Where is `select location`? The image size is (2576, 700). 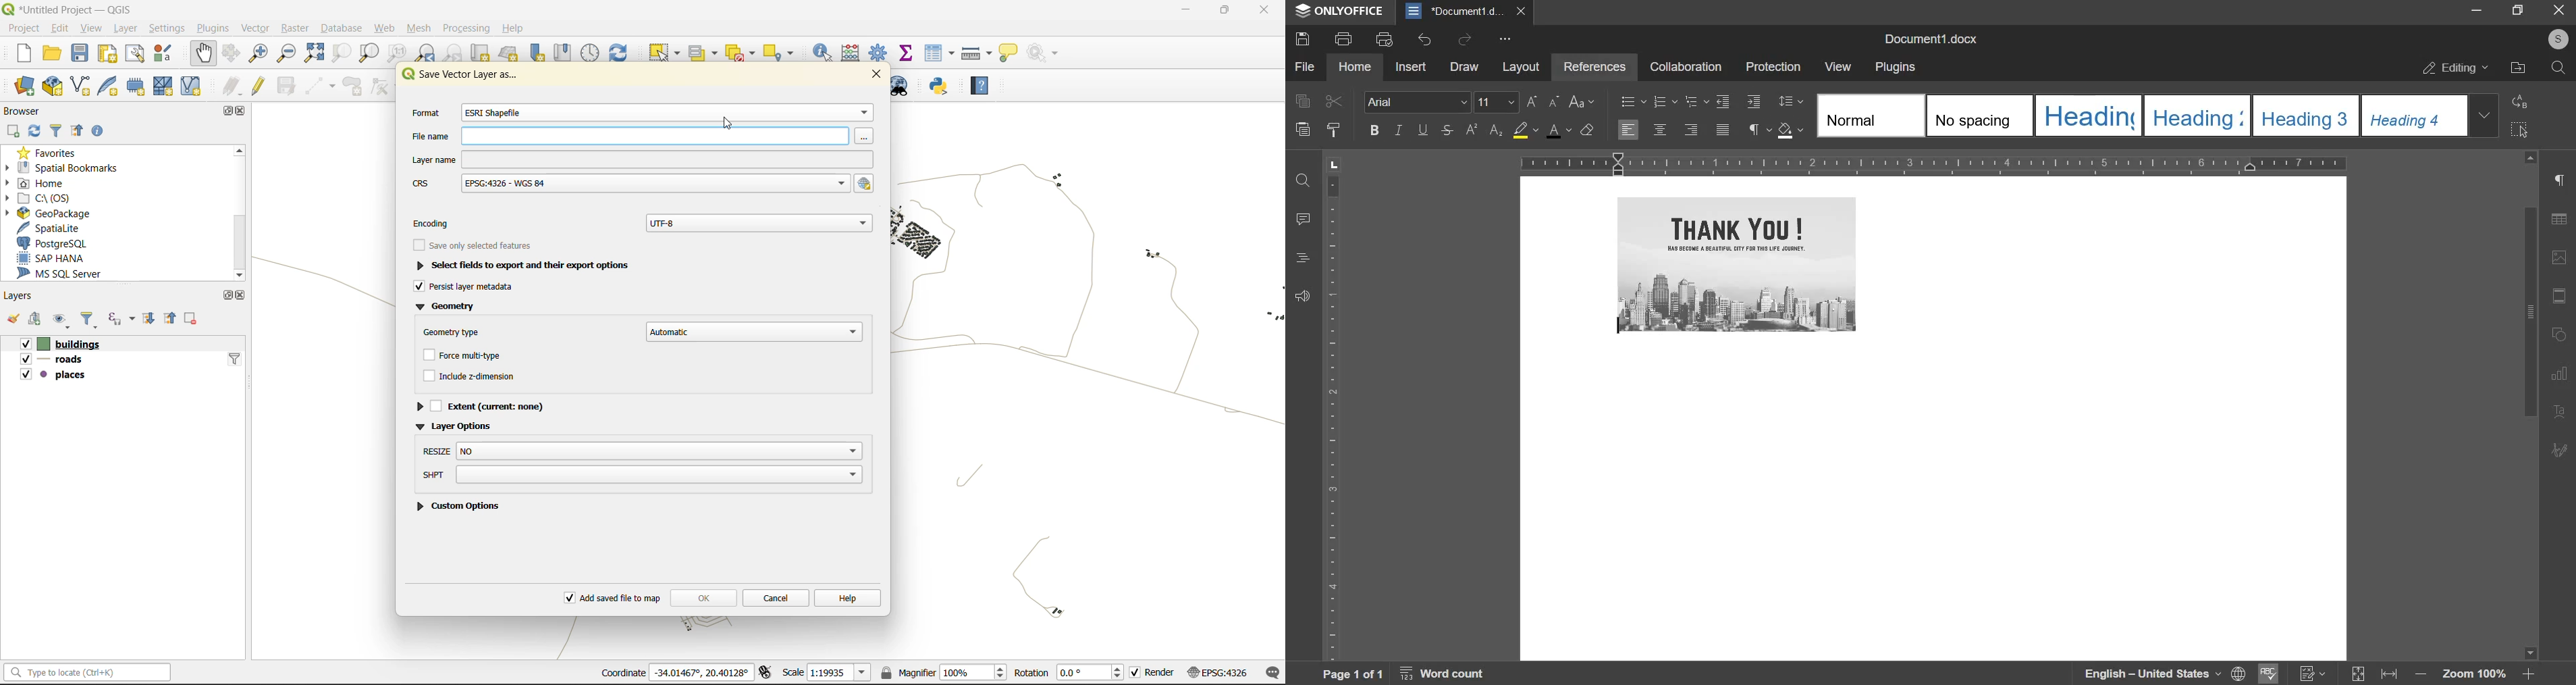 select location is located at coordinates (783, 53).